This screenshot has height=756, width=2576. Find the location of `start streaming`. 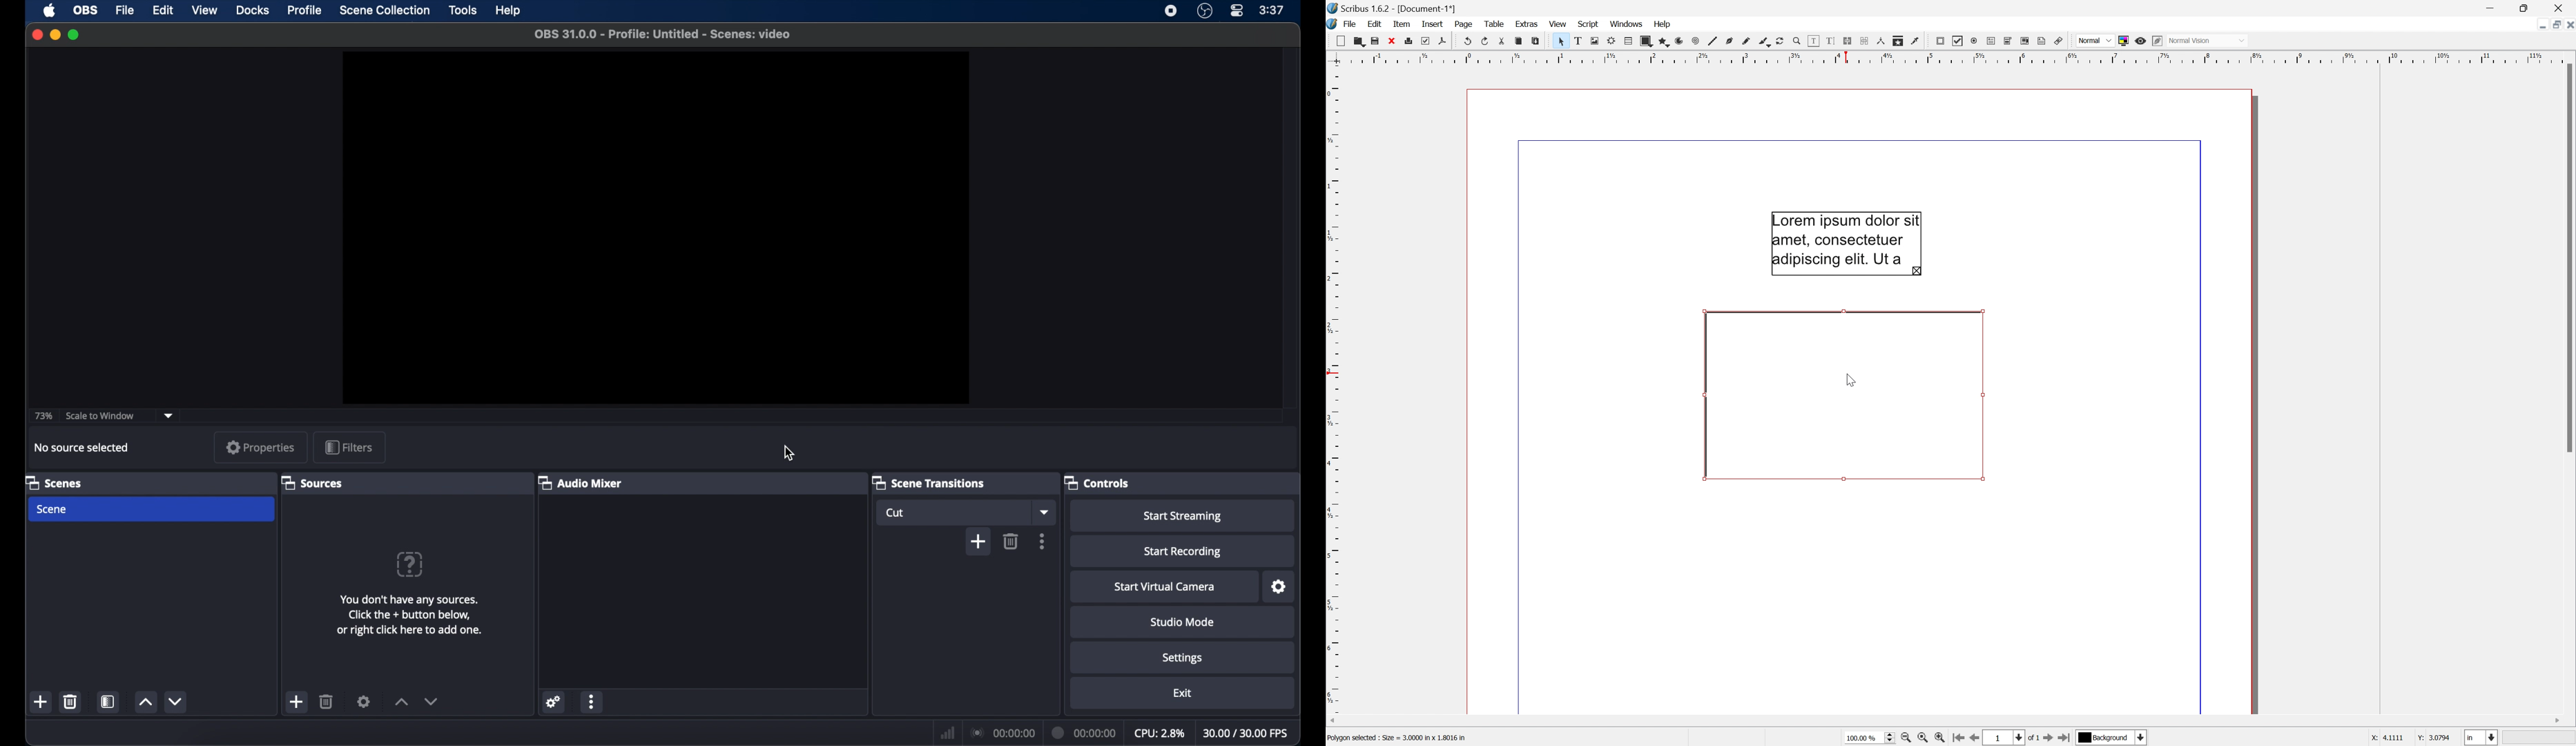

start streaming is located at coordinates (1182, 517).